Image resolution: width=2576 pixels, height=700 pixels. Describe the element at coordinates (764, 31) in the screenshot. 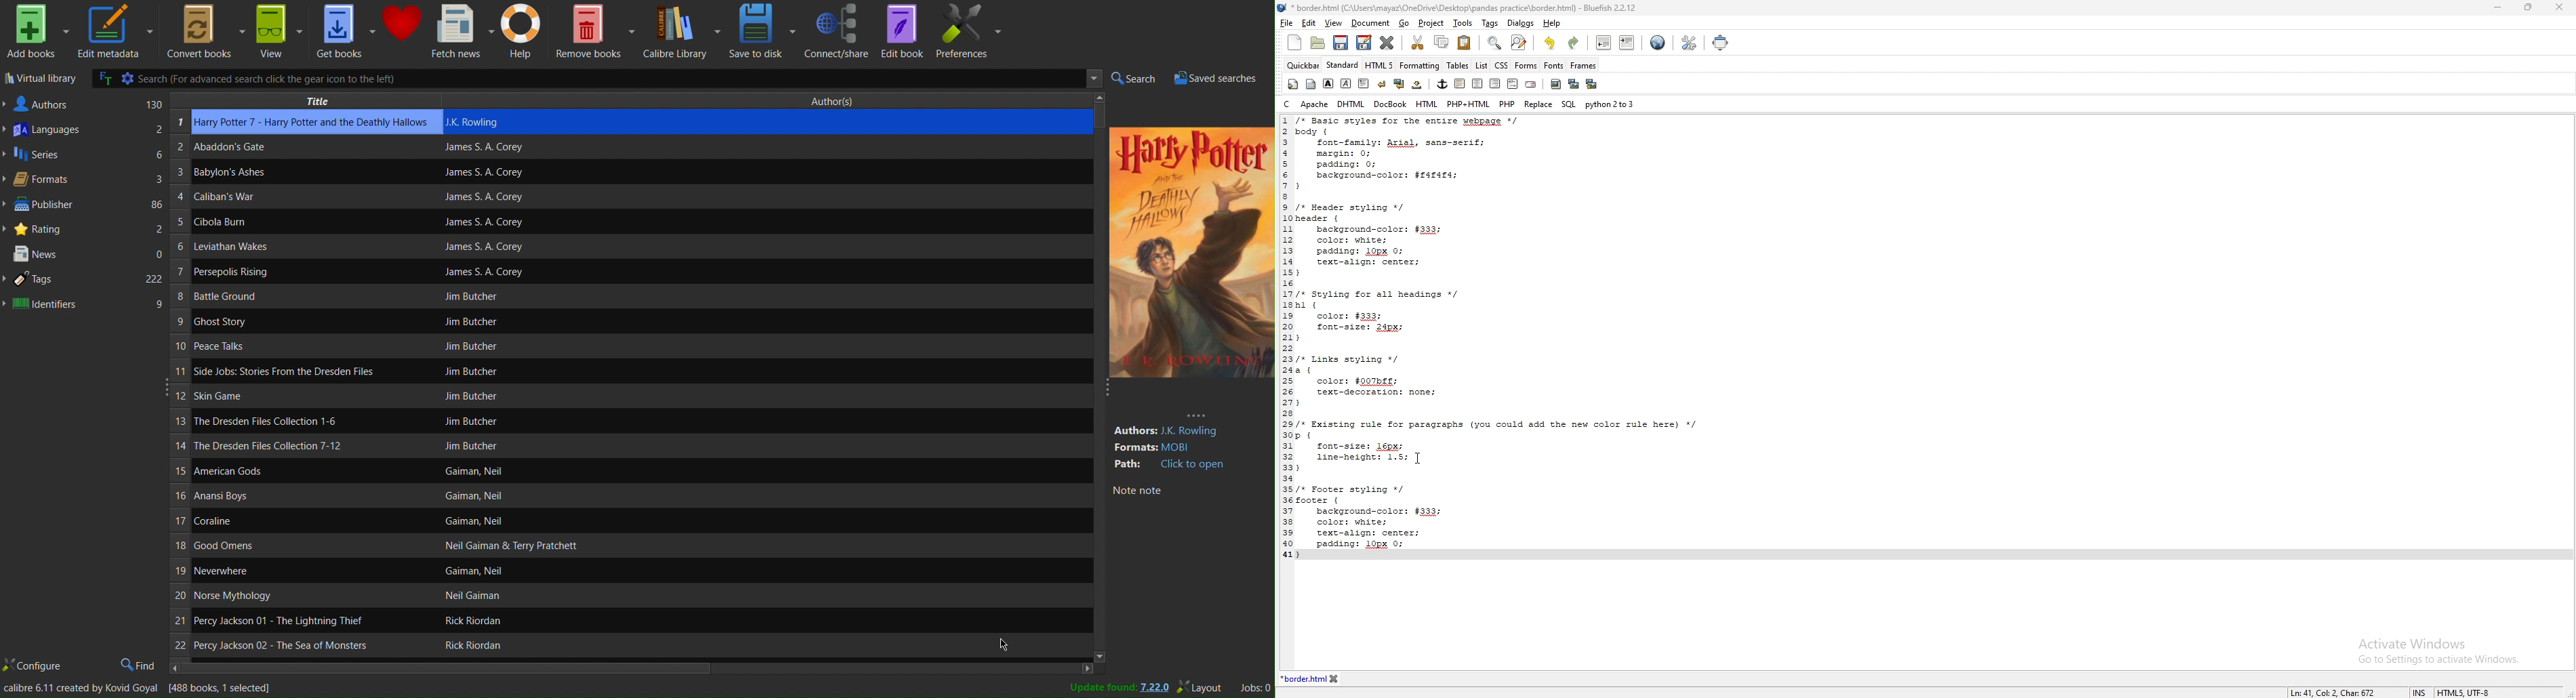

I see `Save to disk` at that location.